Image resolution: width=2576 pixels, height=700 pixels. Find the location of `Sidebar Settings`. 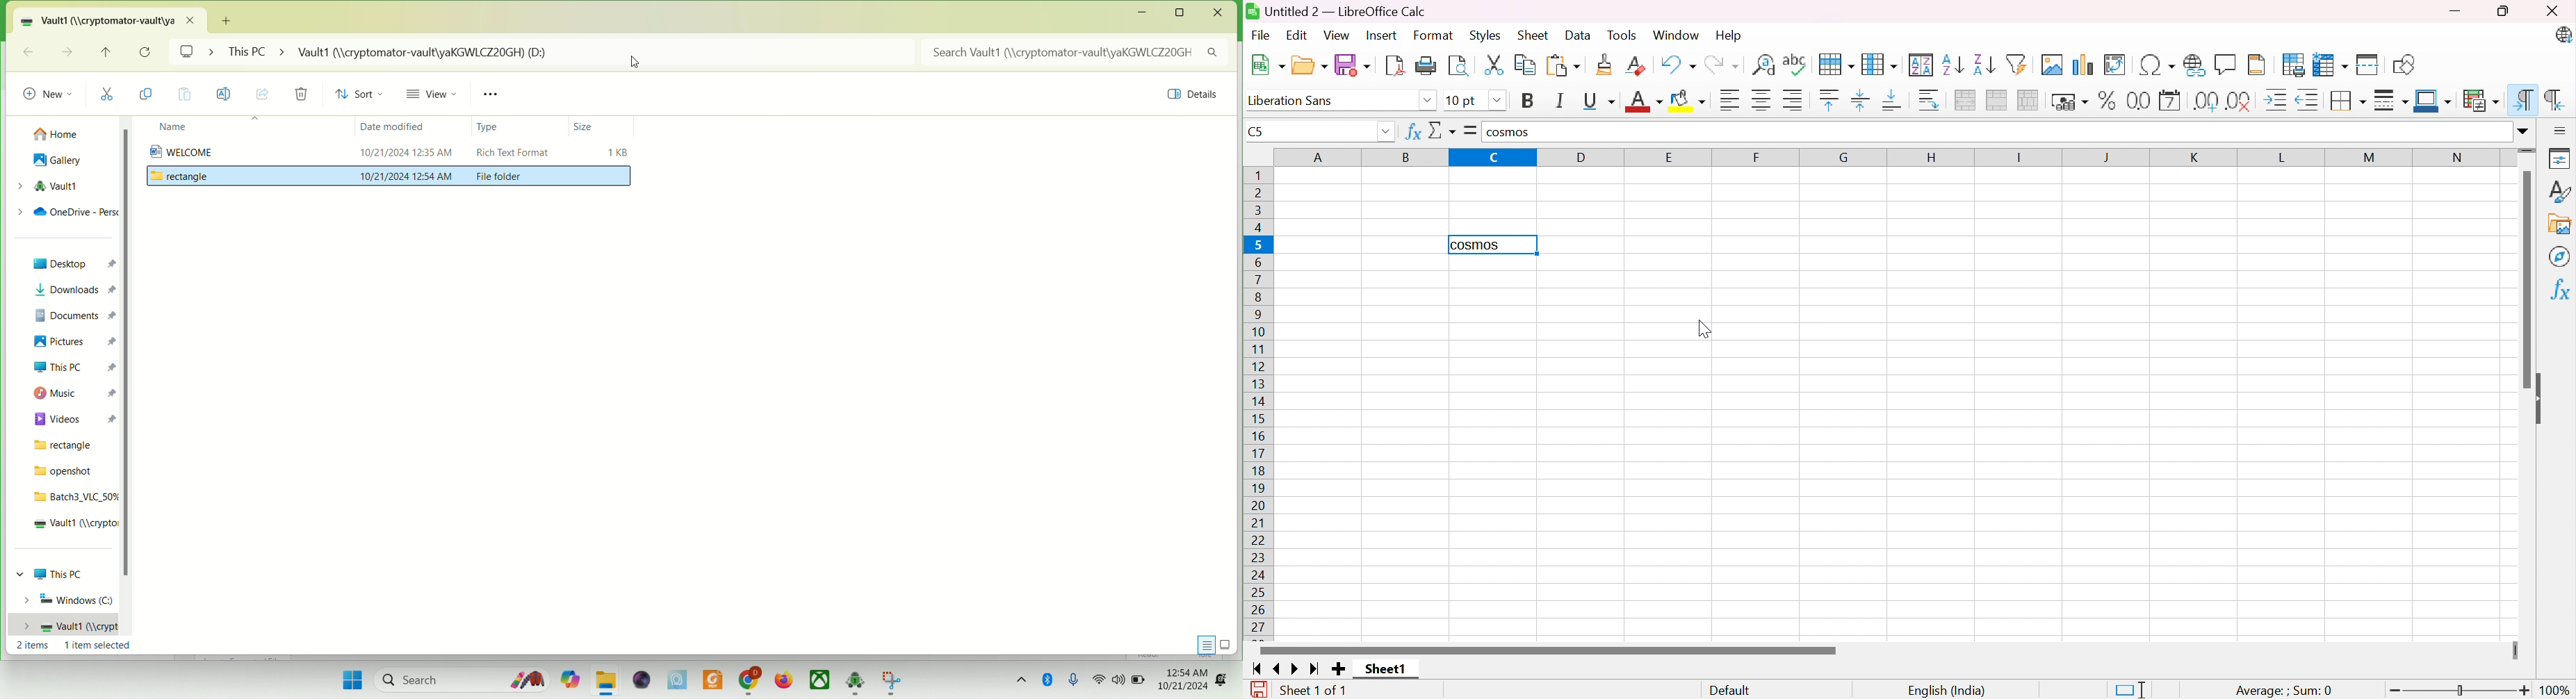

Sidebar Settings is located at coordinates (2562, 128).